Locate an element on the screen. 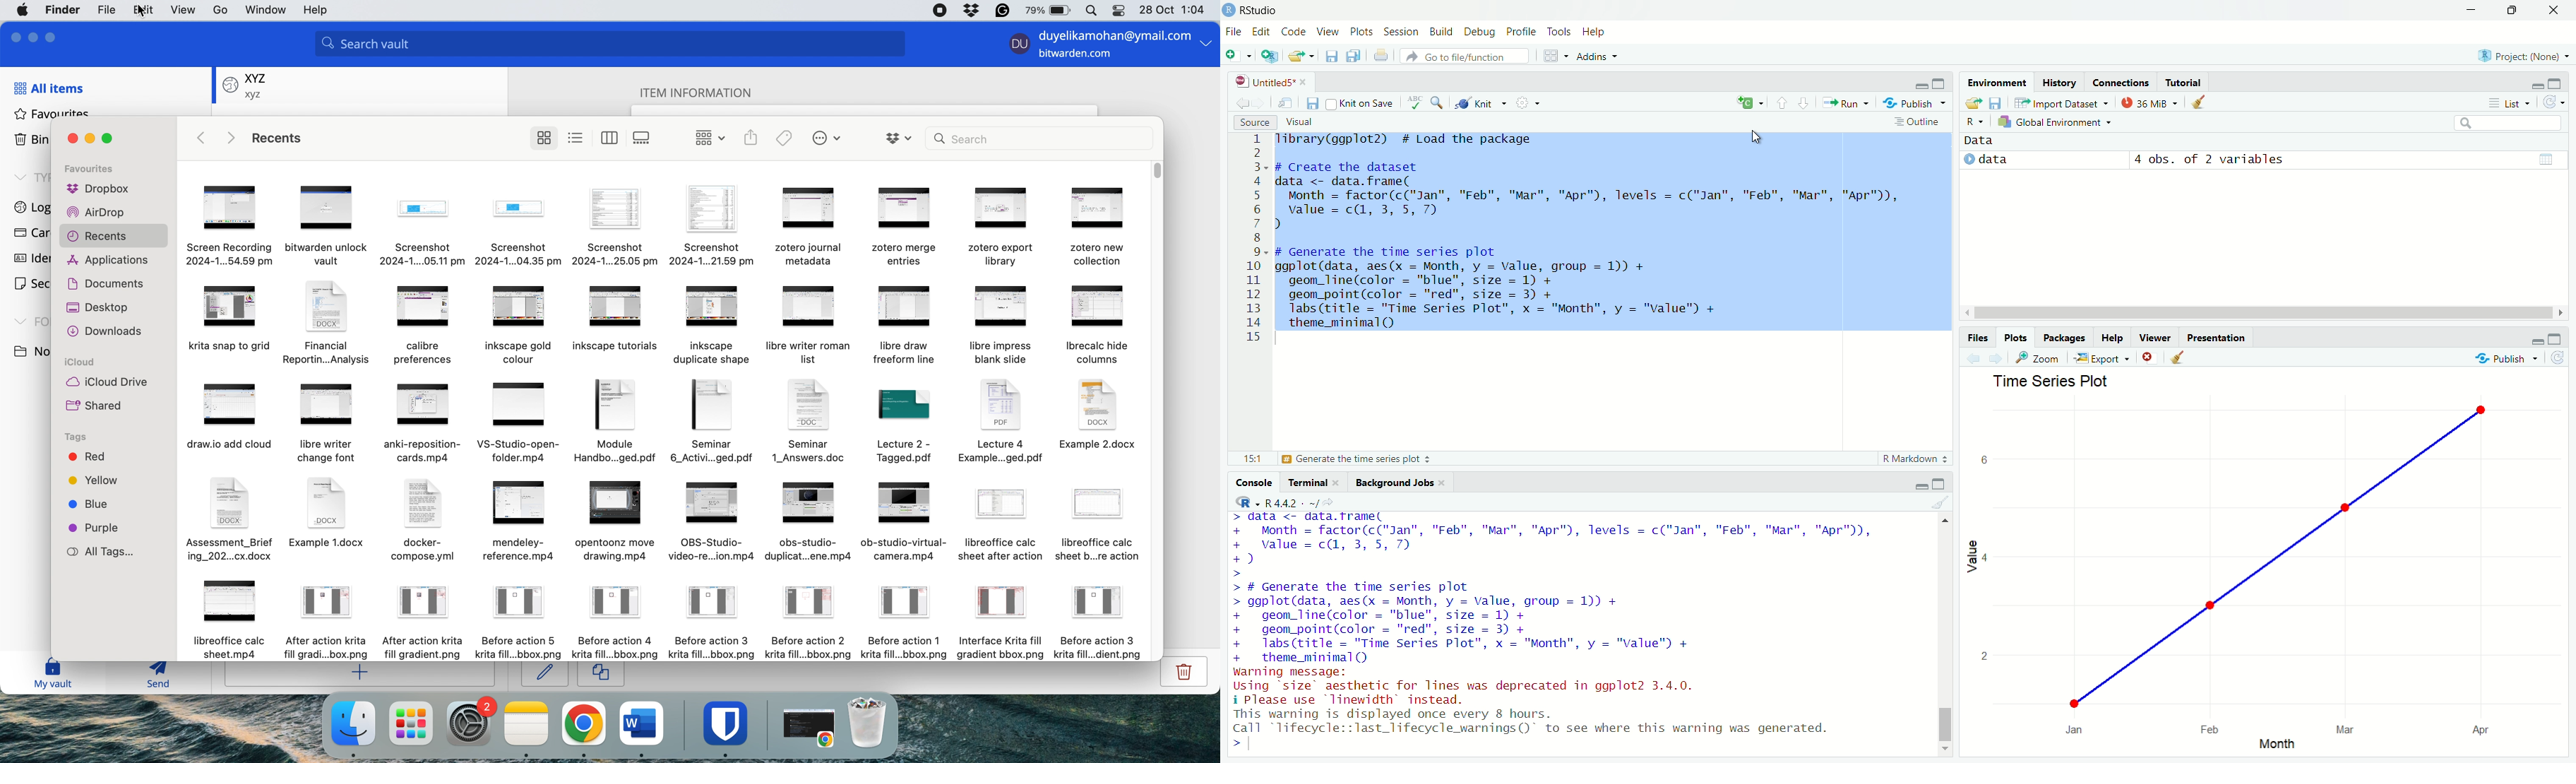 The height and width of the screenshot is (784, 2576). account is located at coordinates (219, 10).